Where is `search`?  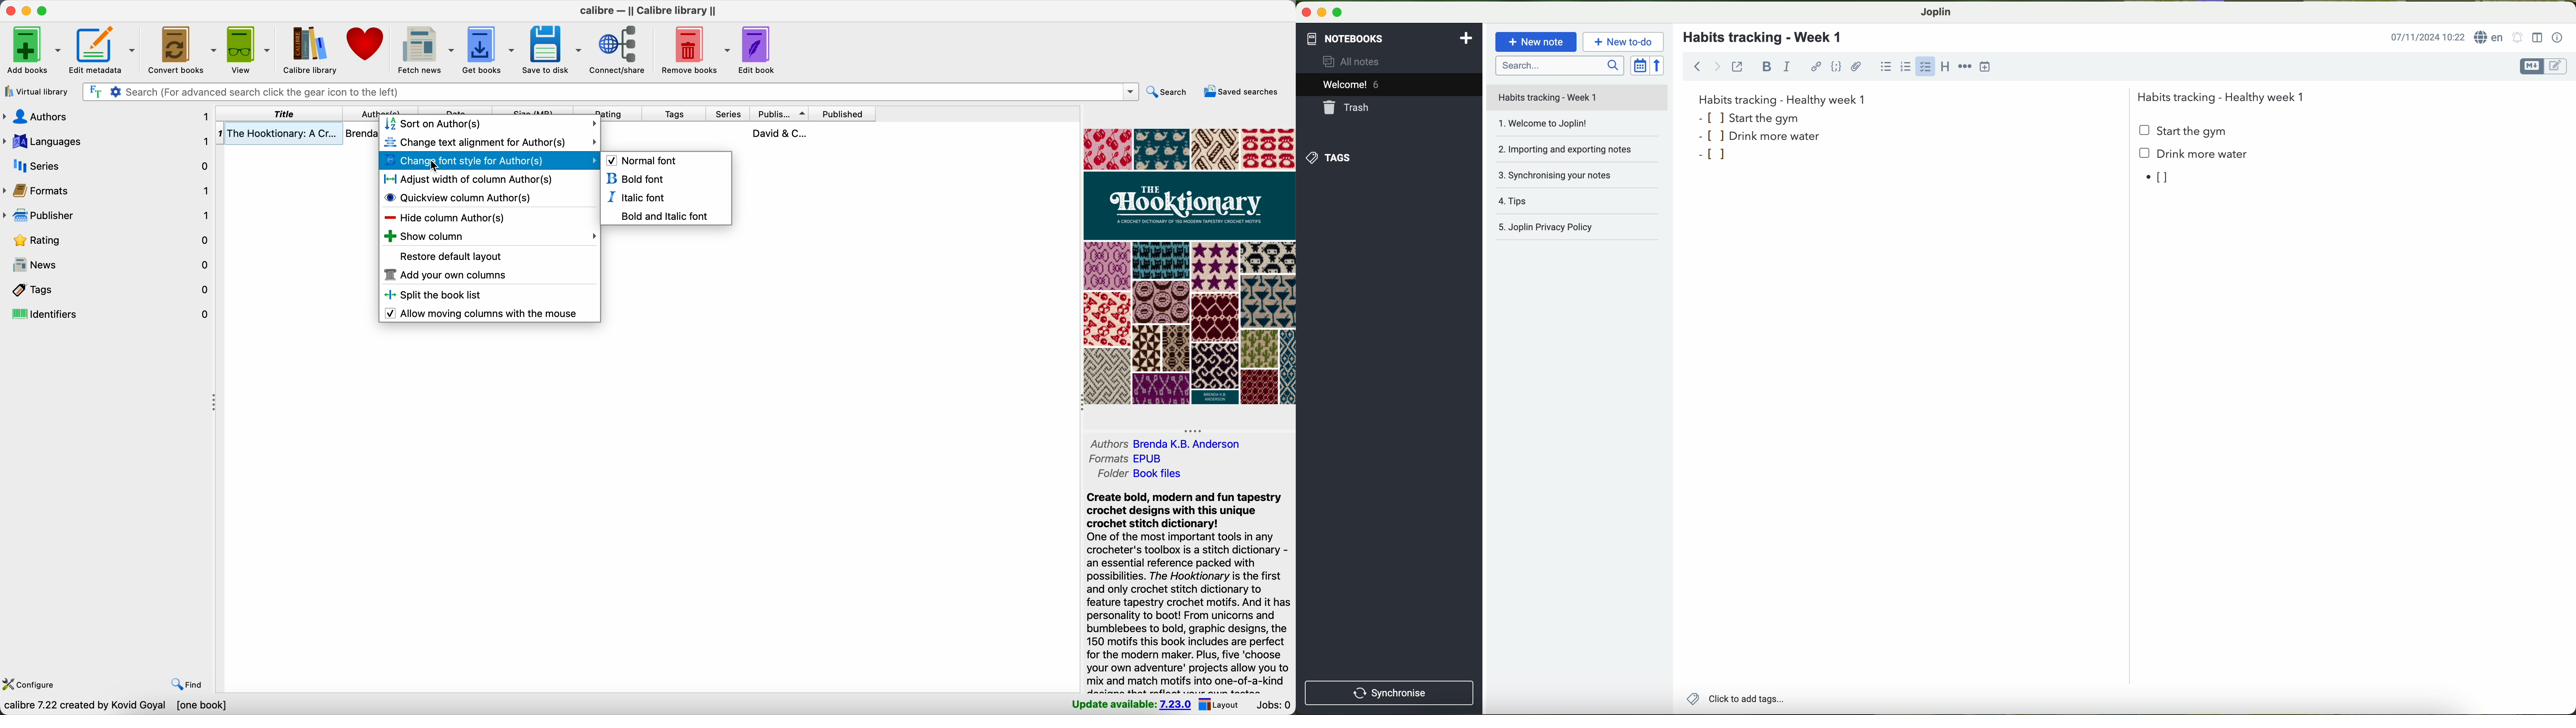 search is located at coordinates (1170, 92).